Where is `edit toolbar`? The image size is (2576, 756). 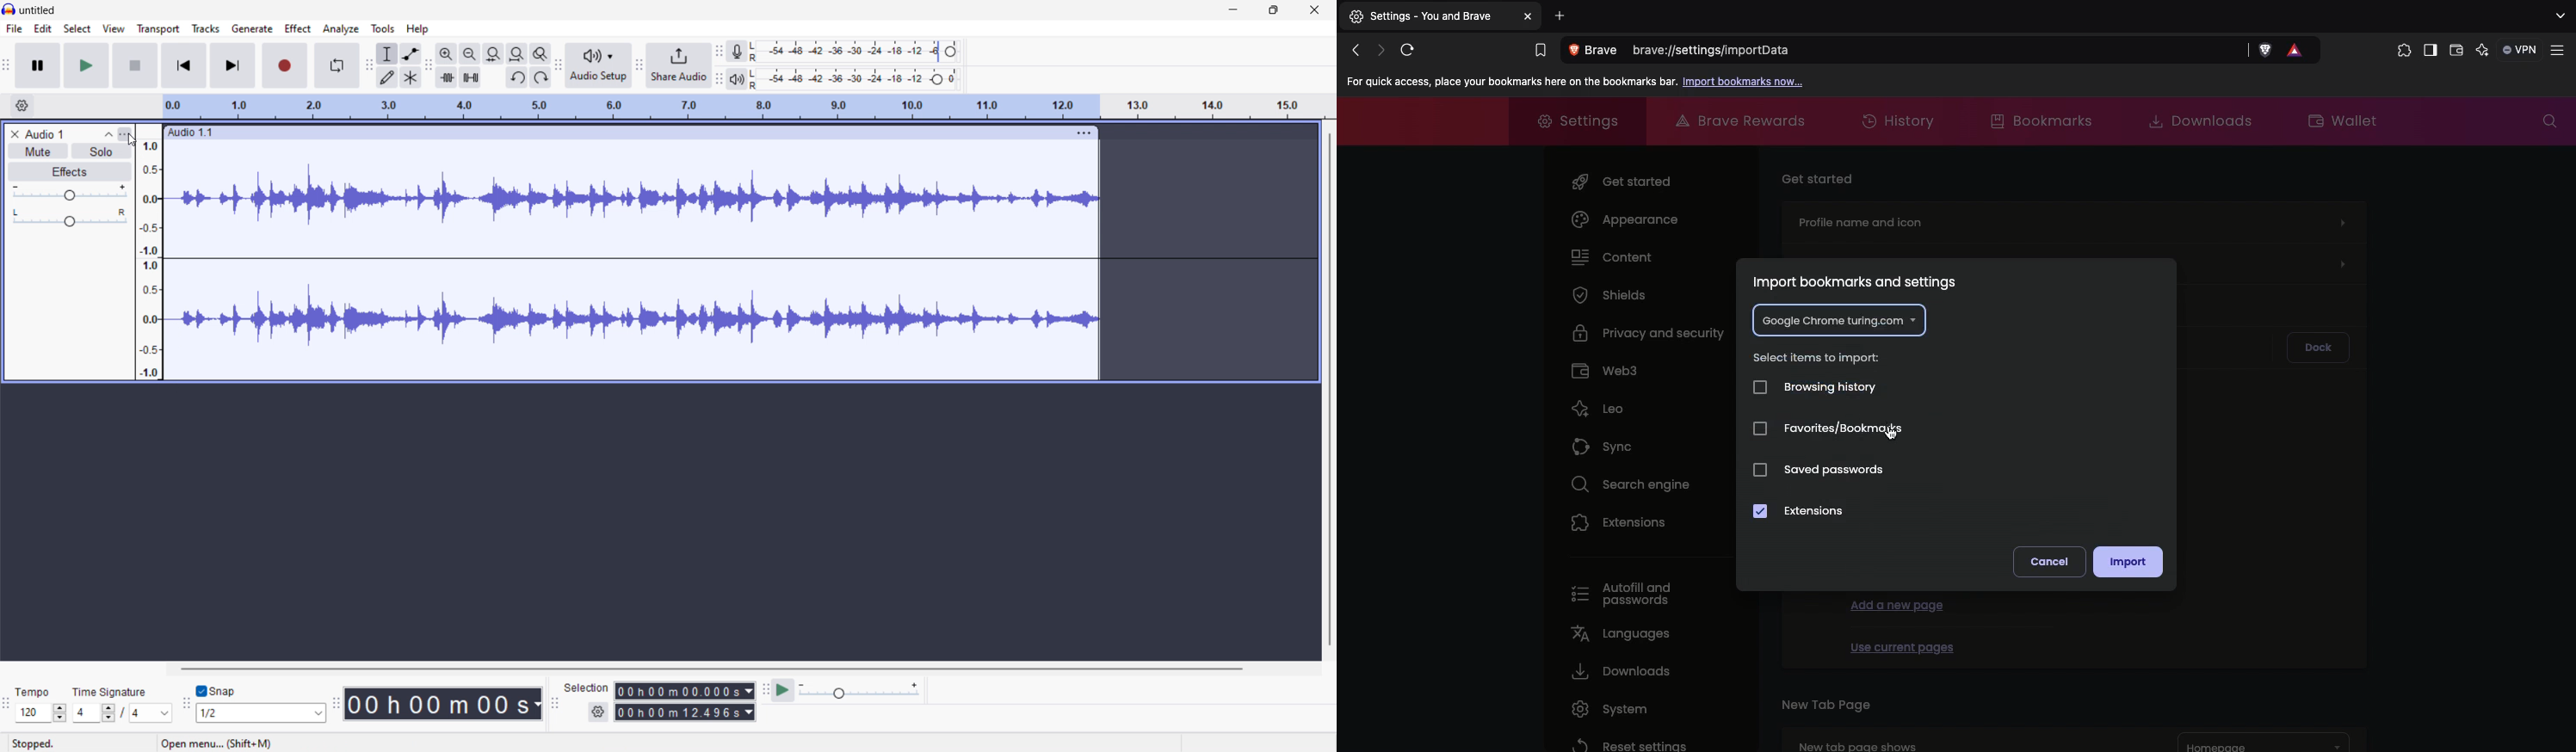
edit toolbar is located at coordinates (429, 65).